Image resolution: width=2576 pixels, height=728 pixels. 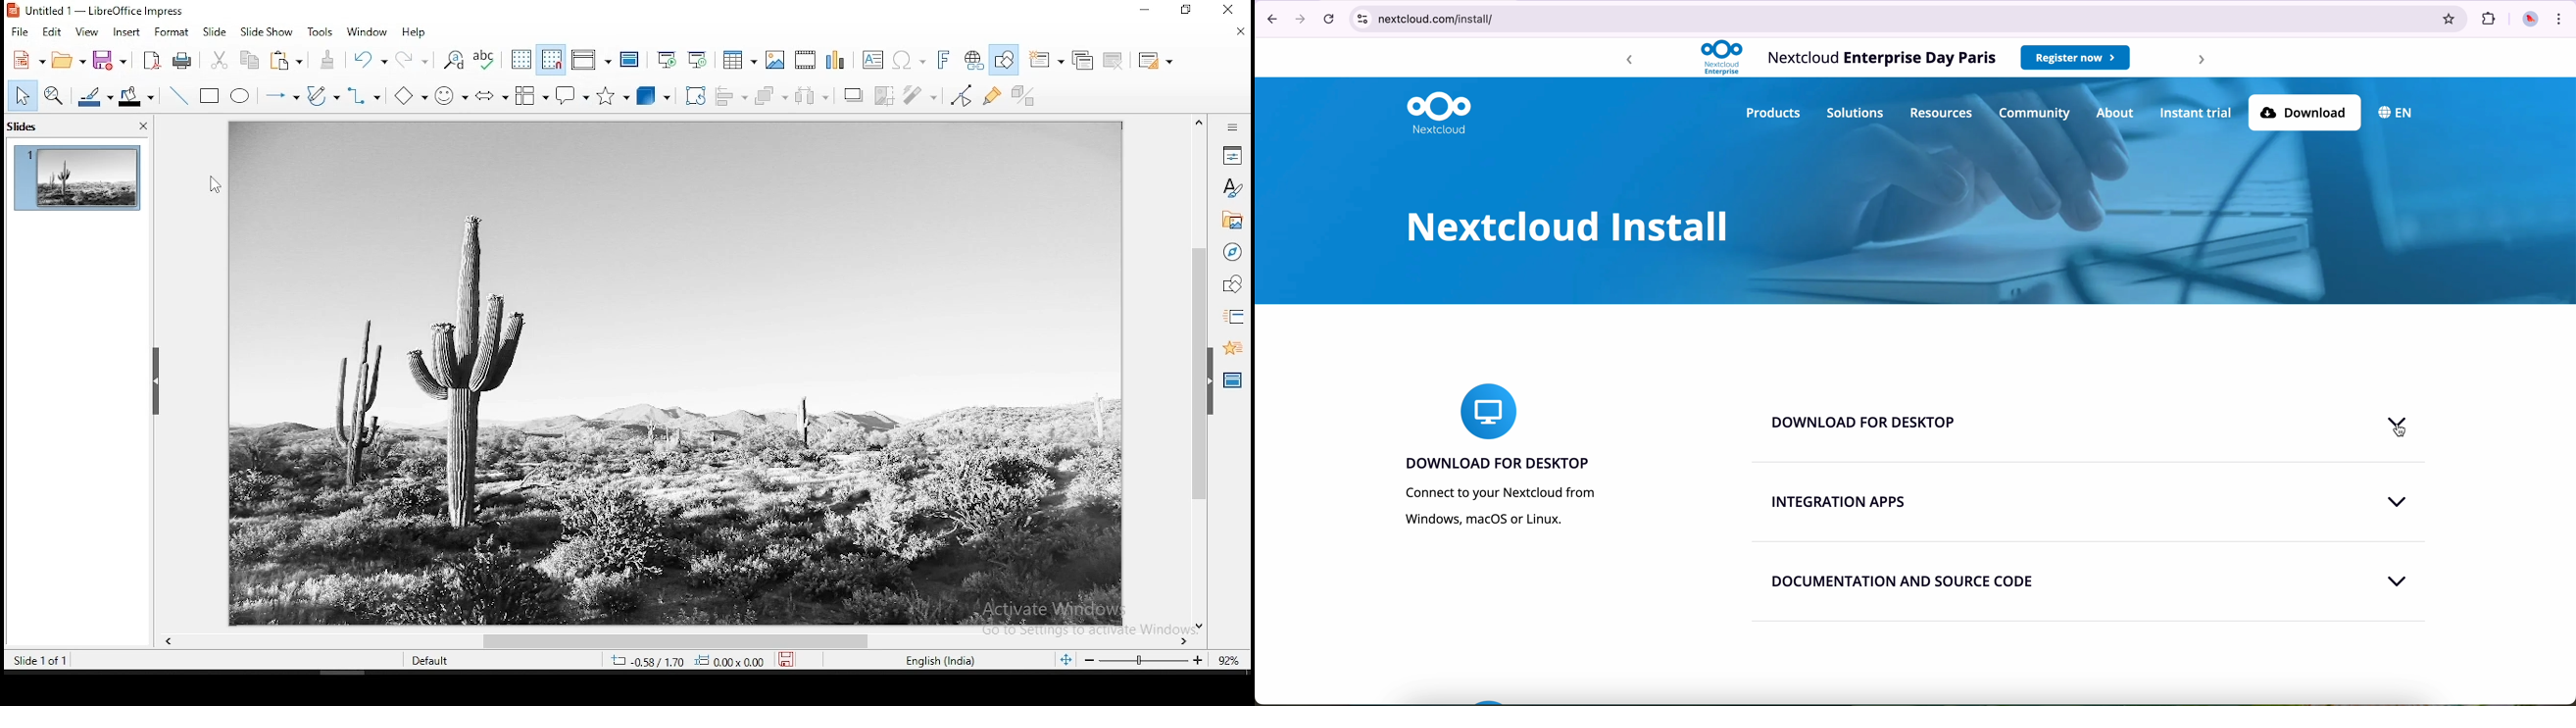 What do you see at coordinates (1301, 20) in the screenshot?
I see `navigate foward` at bounding box center [1301, 20].